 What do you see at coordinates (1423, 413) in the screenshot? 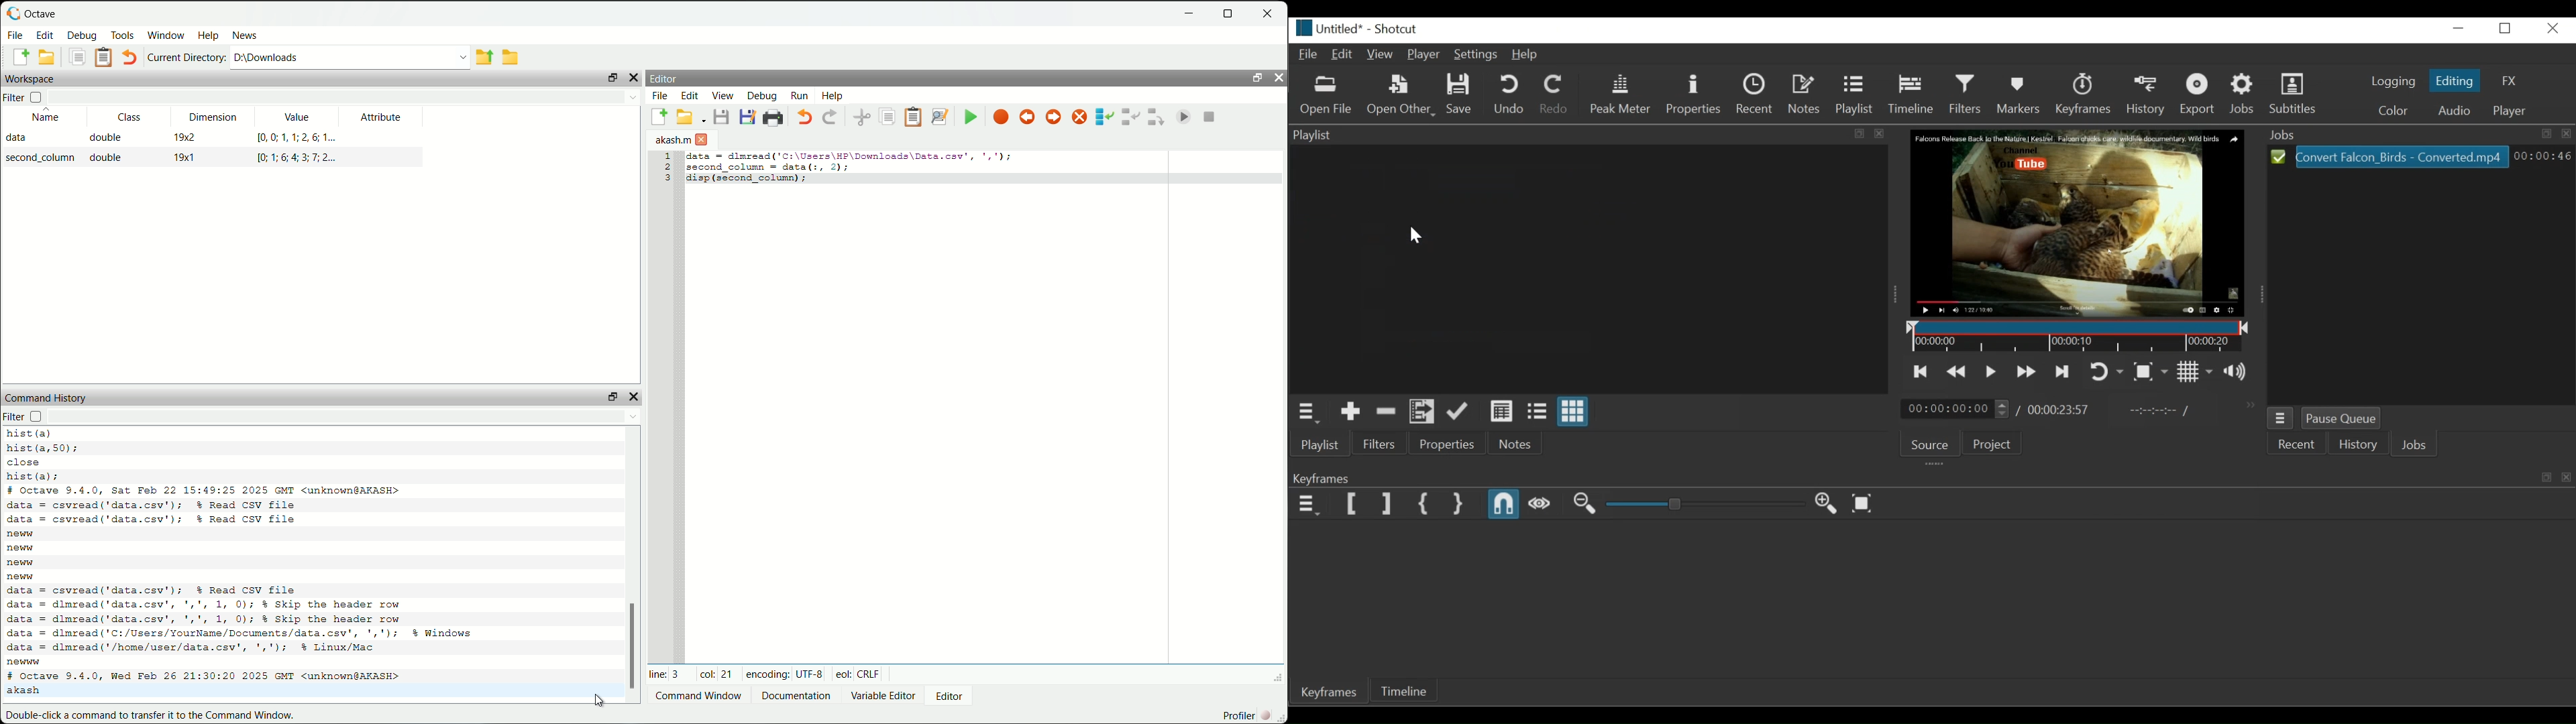
I see `Add files to the playlist` at bounding box center [1423, 413].